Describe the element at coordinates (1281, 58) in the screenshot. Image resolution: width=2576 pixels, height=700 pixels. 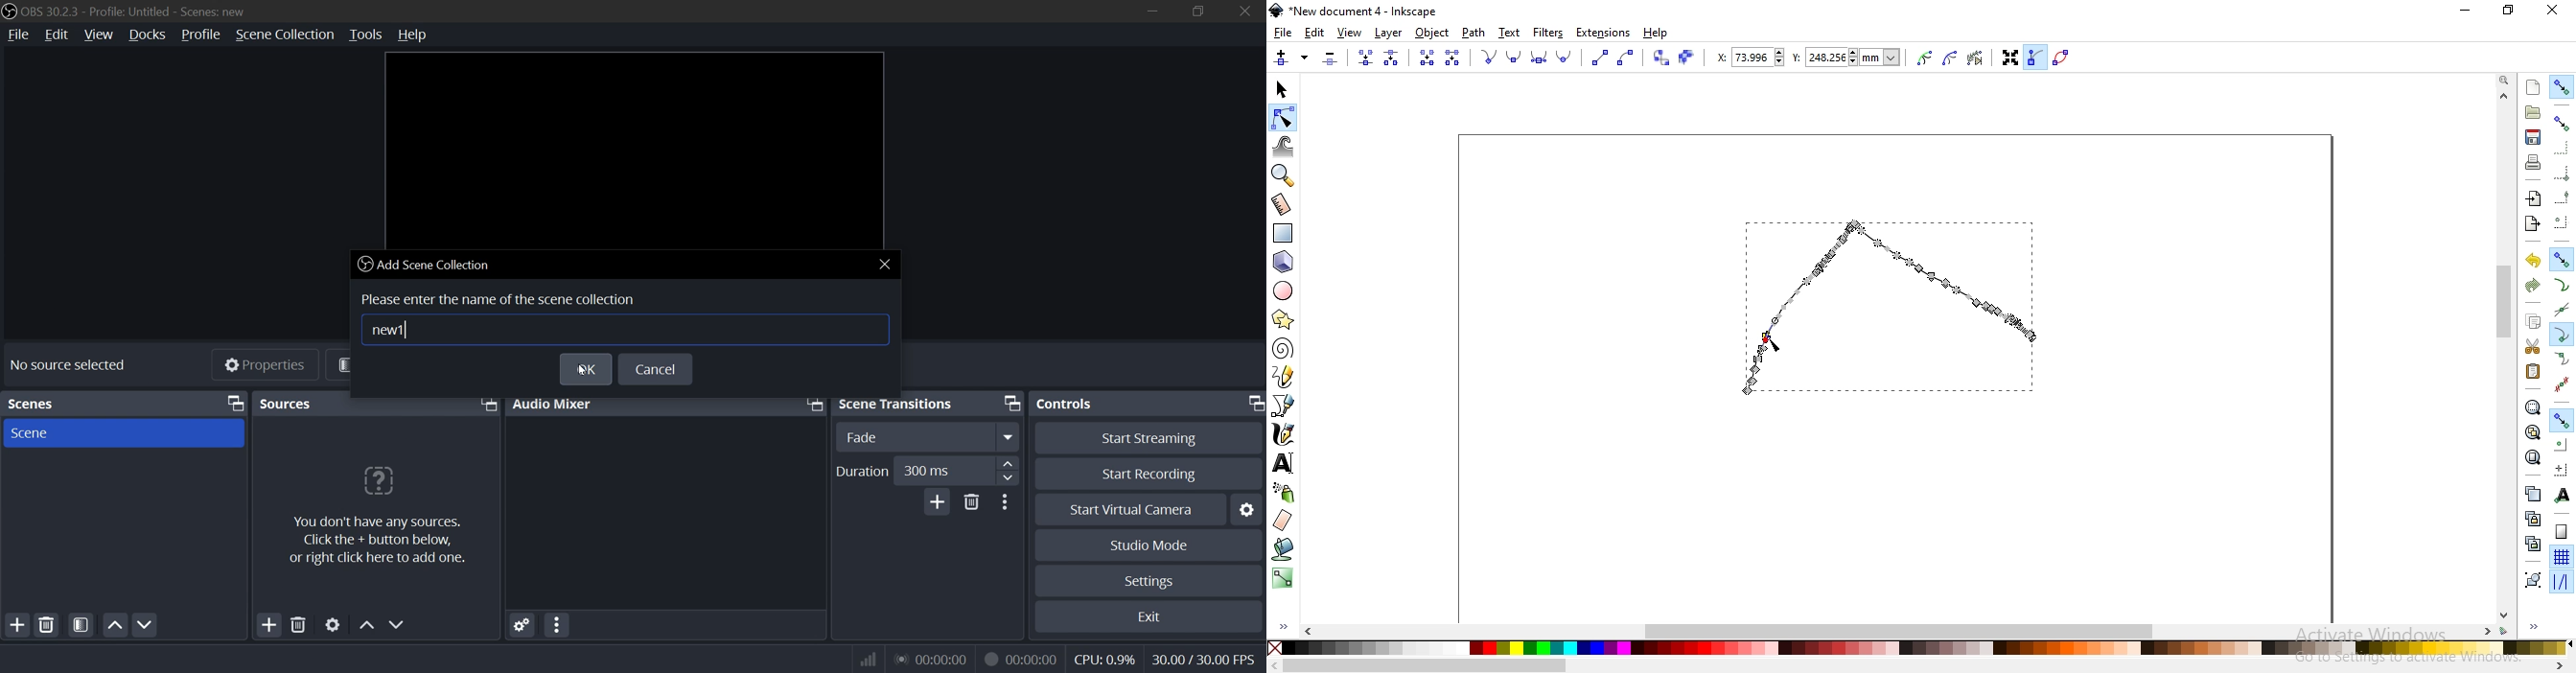
I see `insert new nodes into selected segments` at that location.